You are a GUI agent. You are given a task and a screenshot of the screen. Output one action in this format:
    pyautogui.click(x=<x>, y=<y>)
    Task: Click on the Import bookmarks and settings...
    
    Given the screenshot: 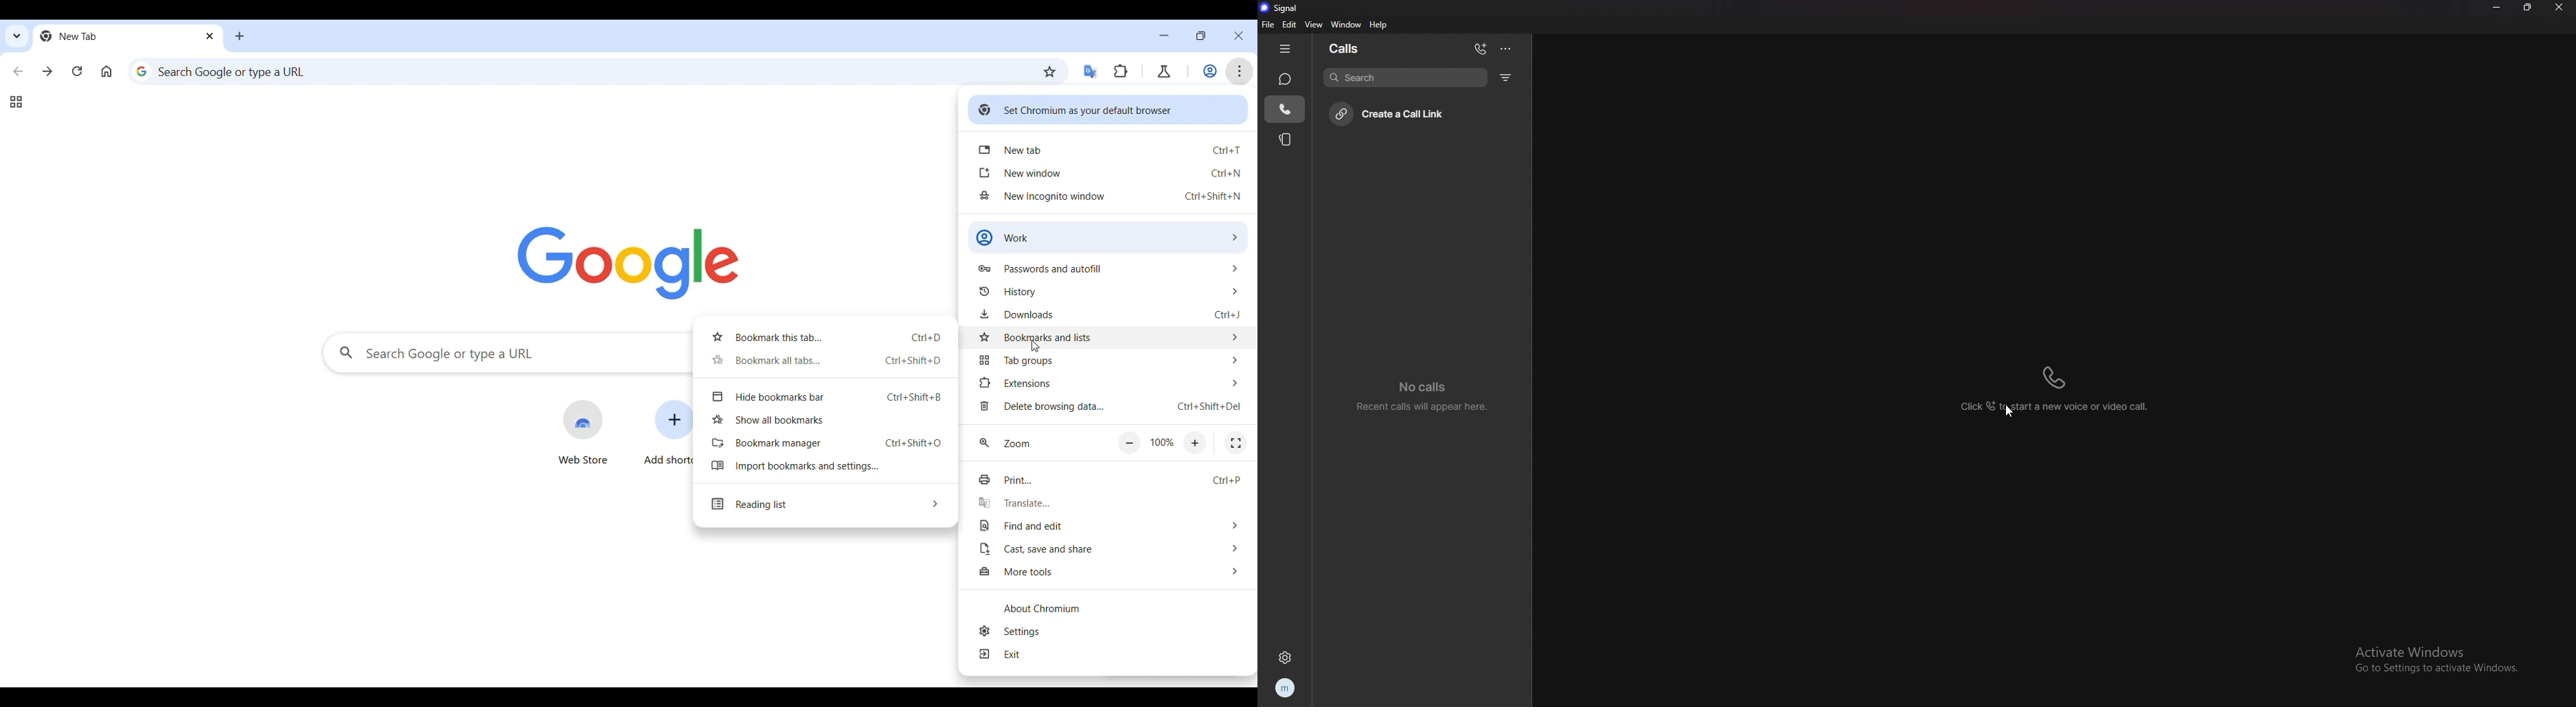 What is the action you would take?
    pyautogui.click(x=824, y=465)
    